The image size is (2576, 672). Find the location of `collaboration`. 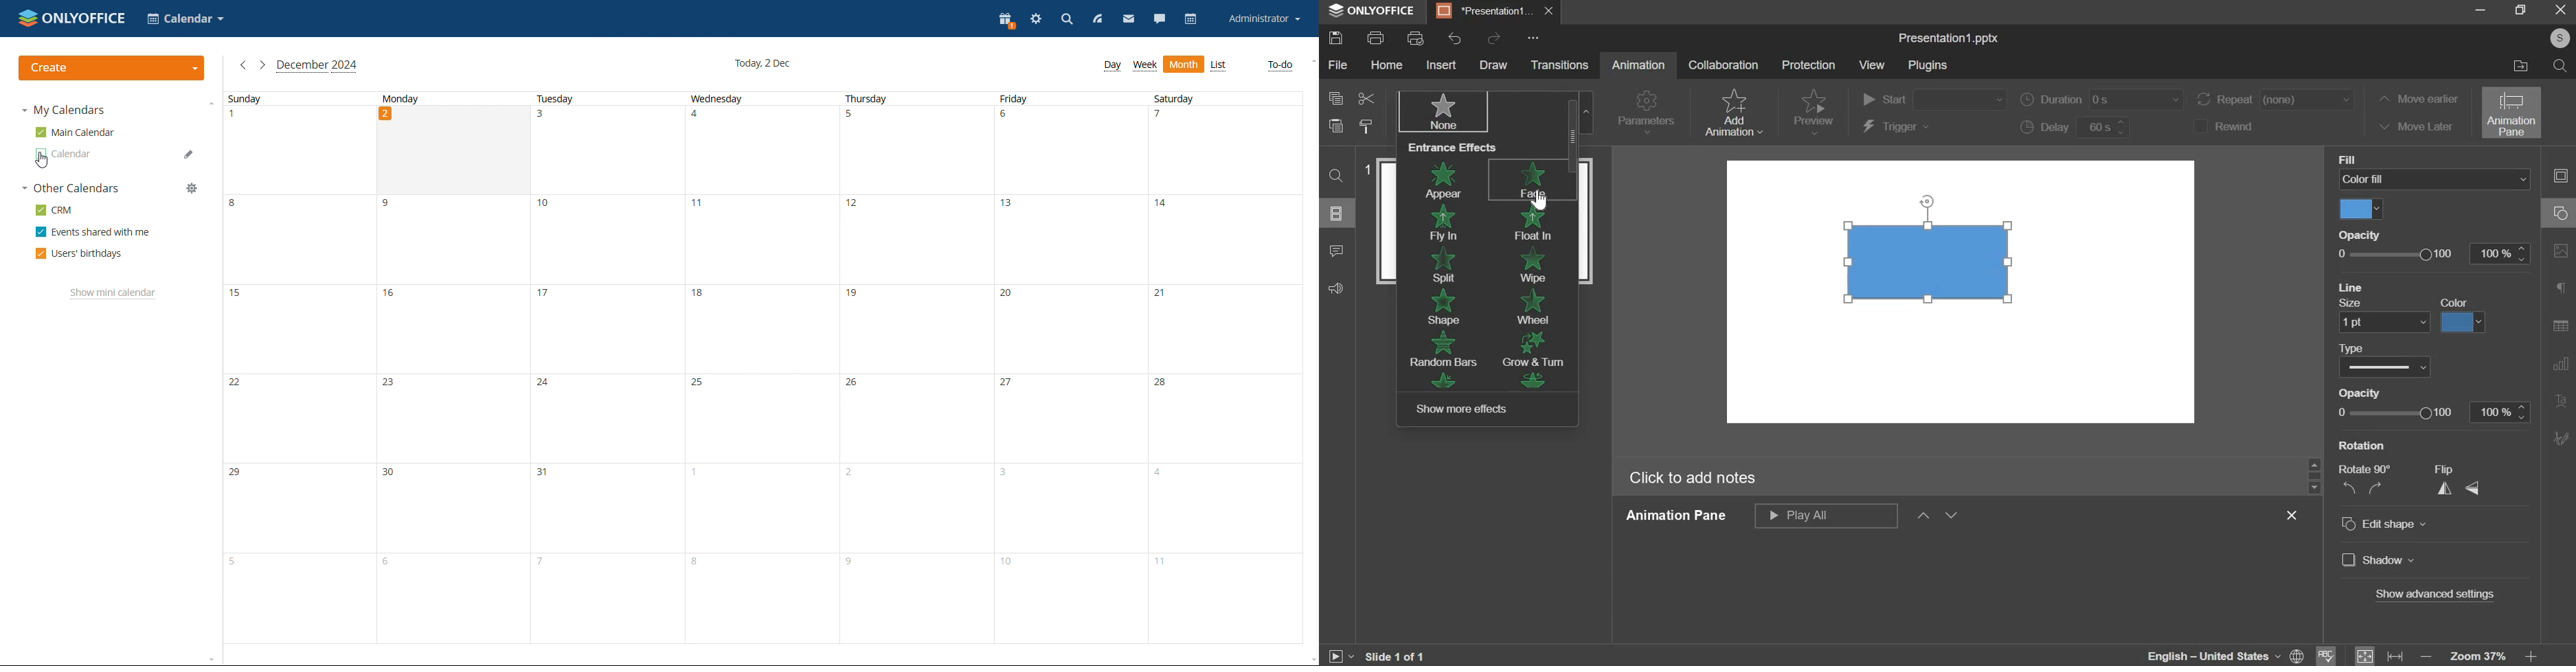

collaboration is located at coordinates (1725, 64).